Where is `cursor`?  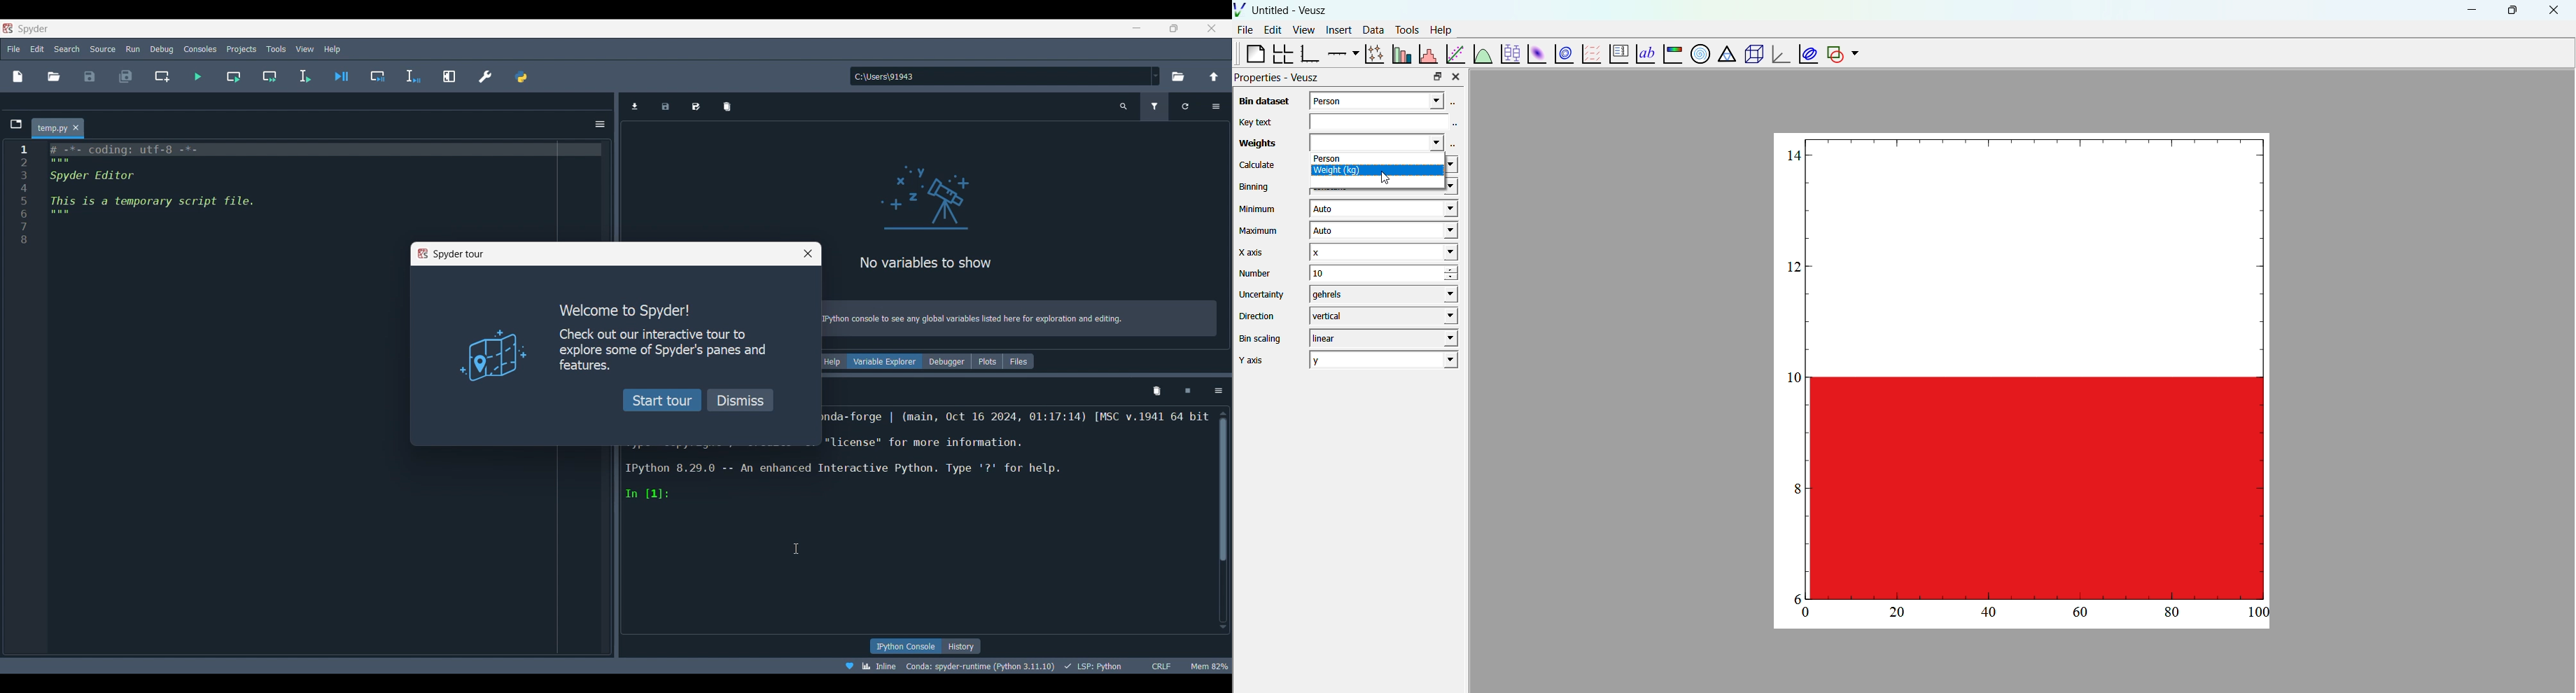
cursor is located at coordinates (796, 549).